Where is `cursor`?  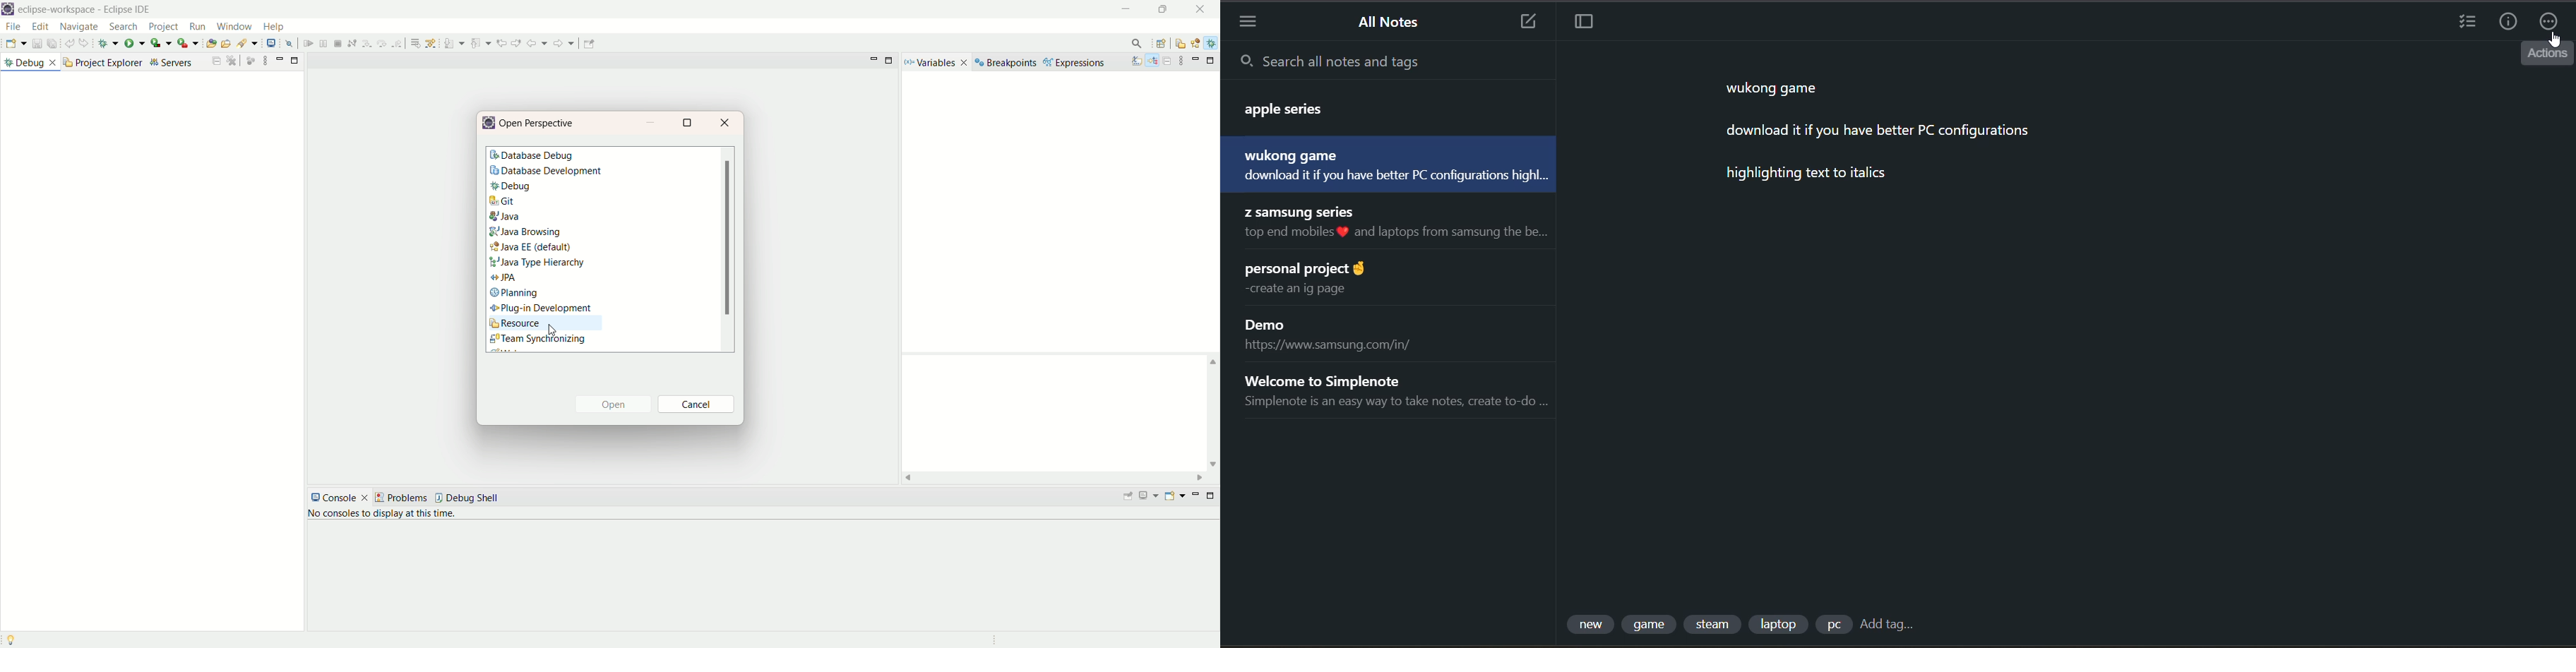 cursor is located at coordinates (2553, 42).